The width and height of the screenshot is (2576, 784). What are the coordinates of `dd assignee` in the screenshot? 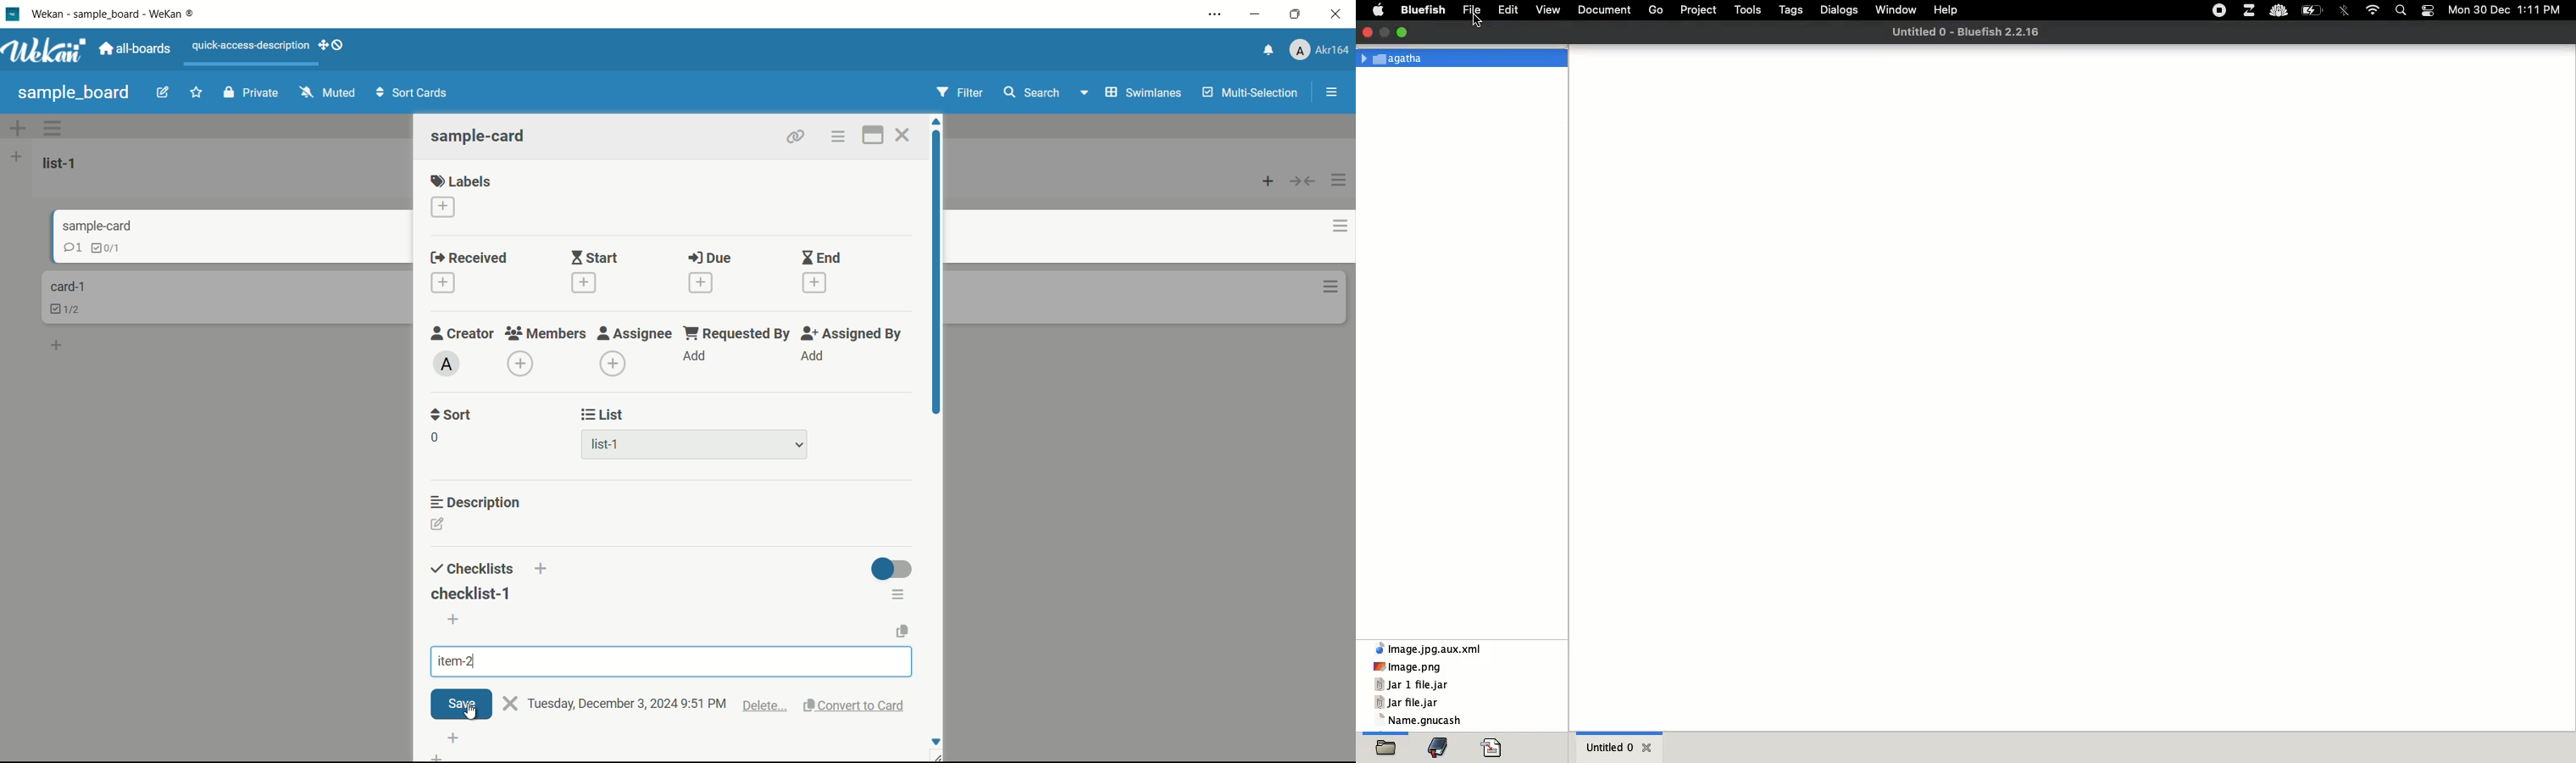 It's located at (612, 364).